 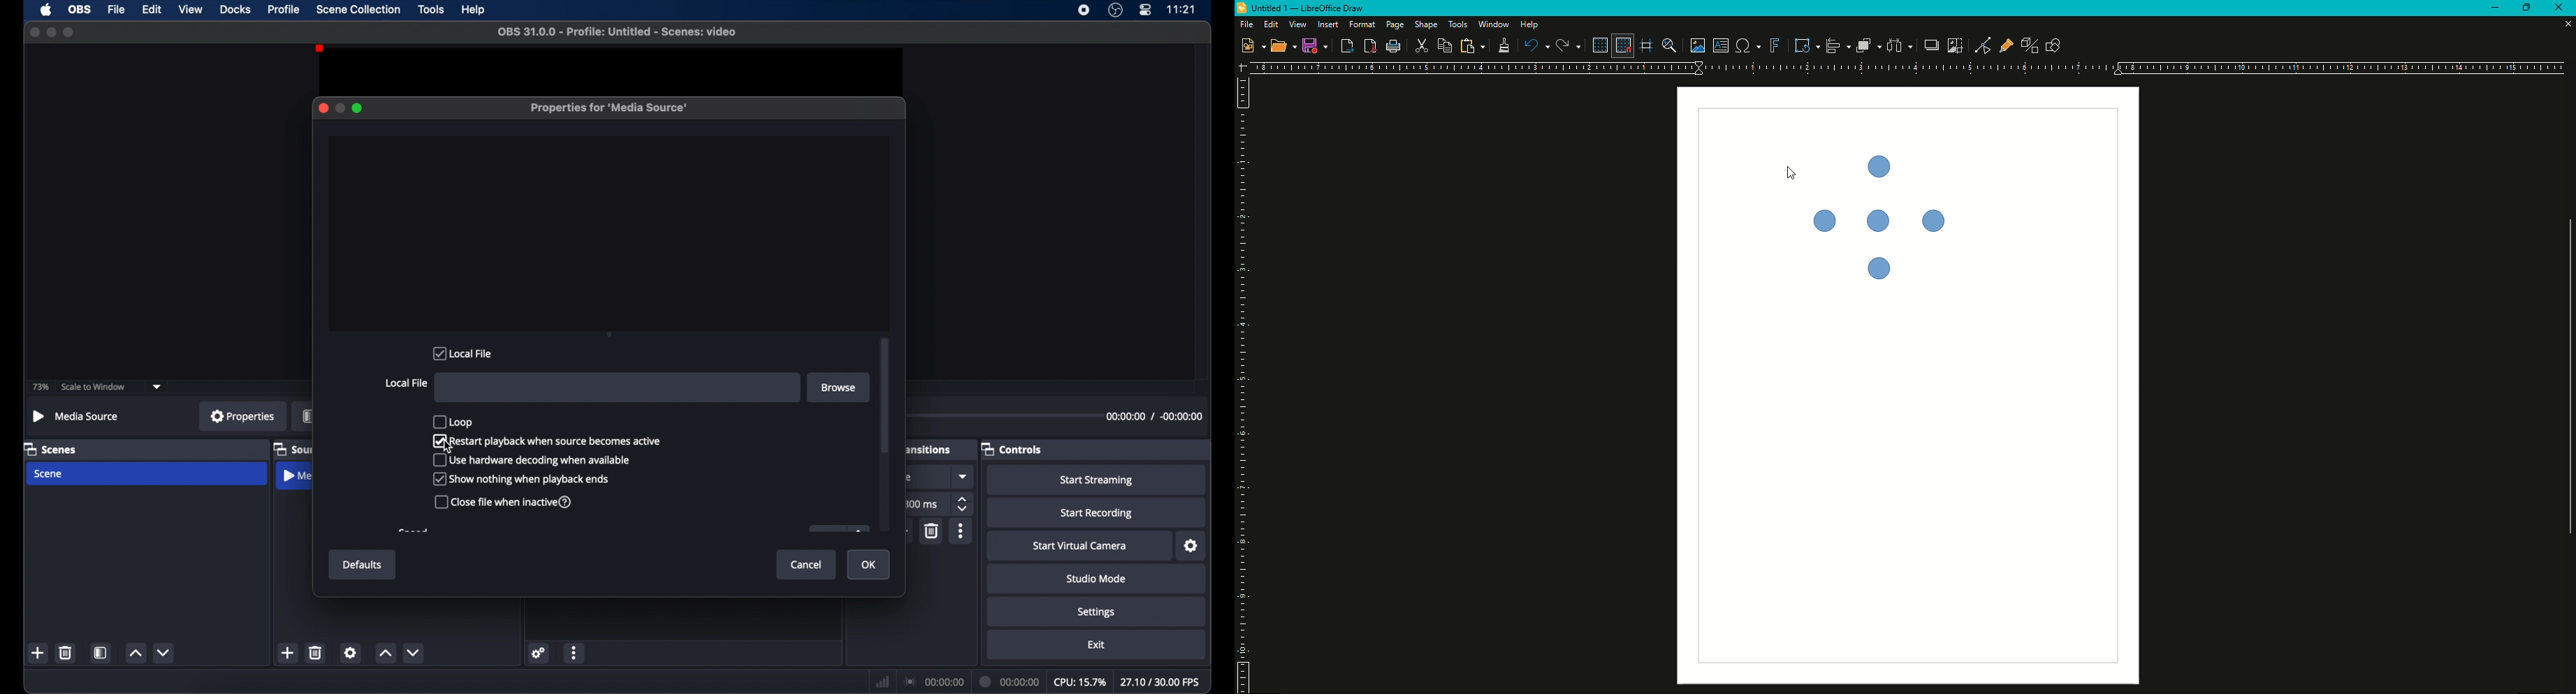 I want to click on obscure icon, so click(x=840, y=528).